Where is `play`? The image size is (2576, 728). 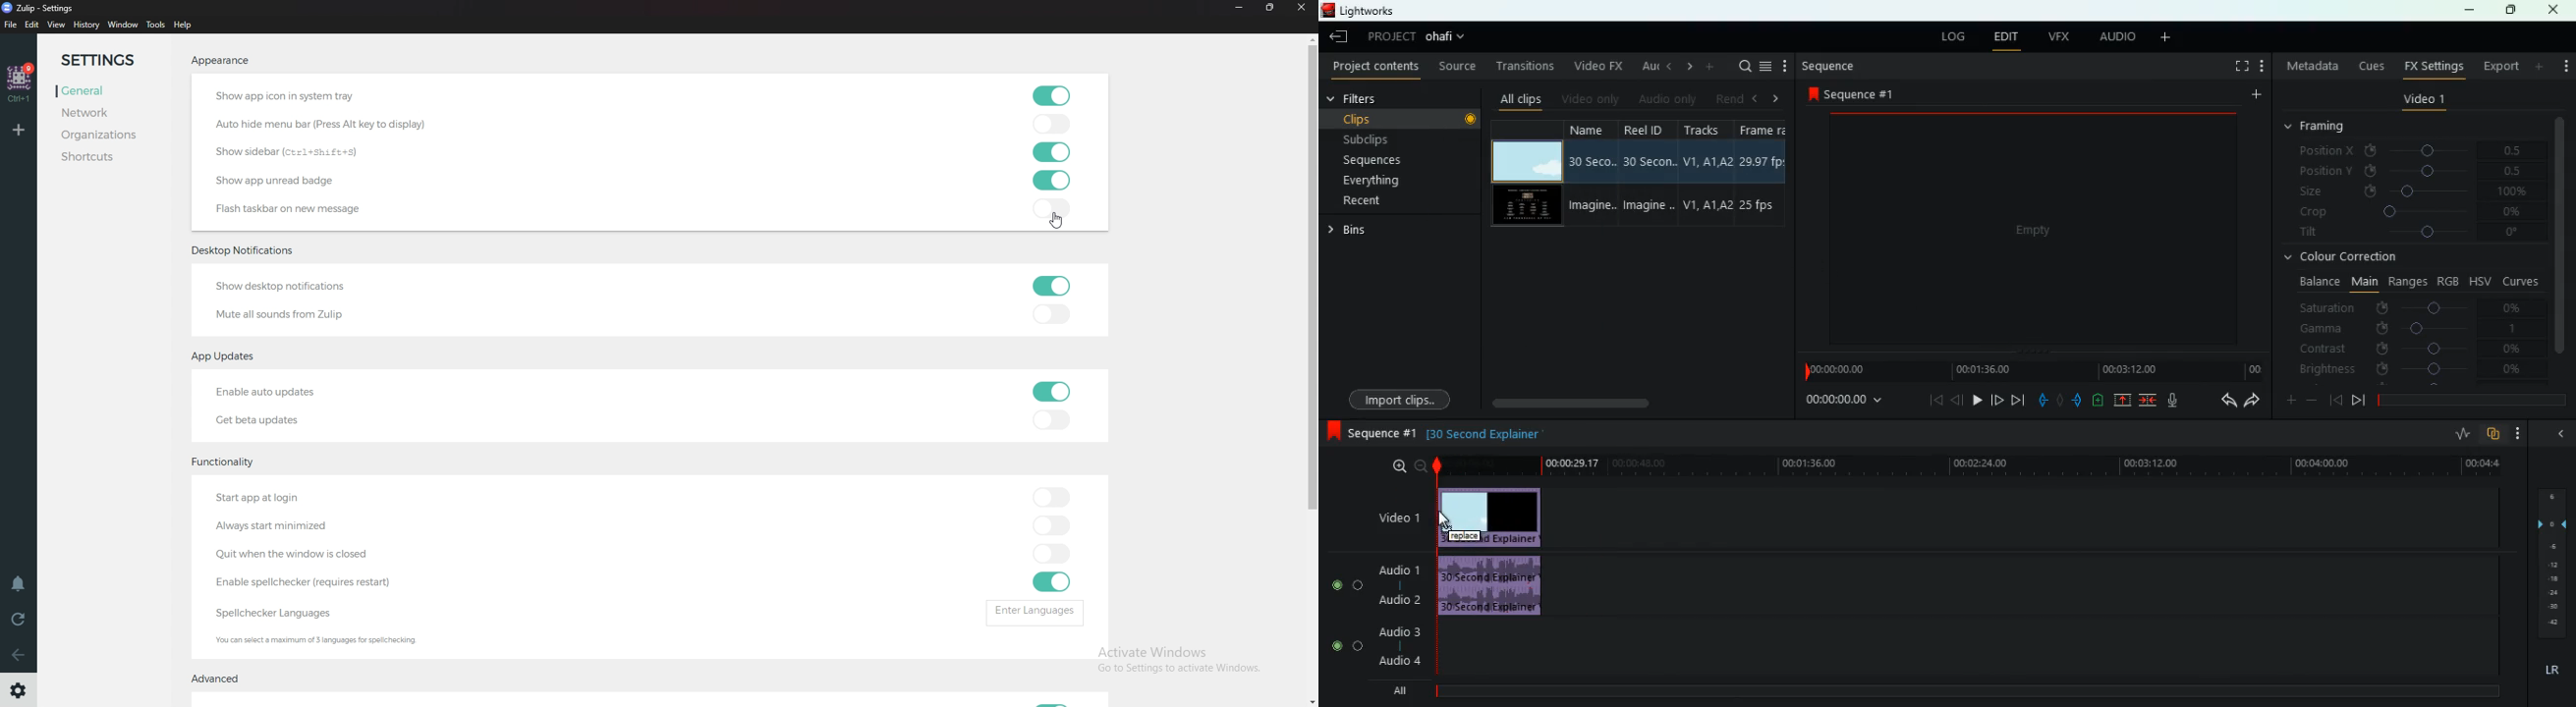
play is located at coordinates (1974, 400).